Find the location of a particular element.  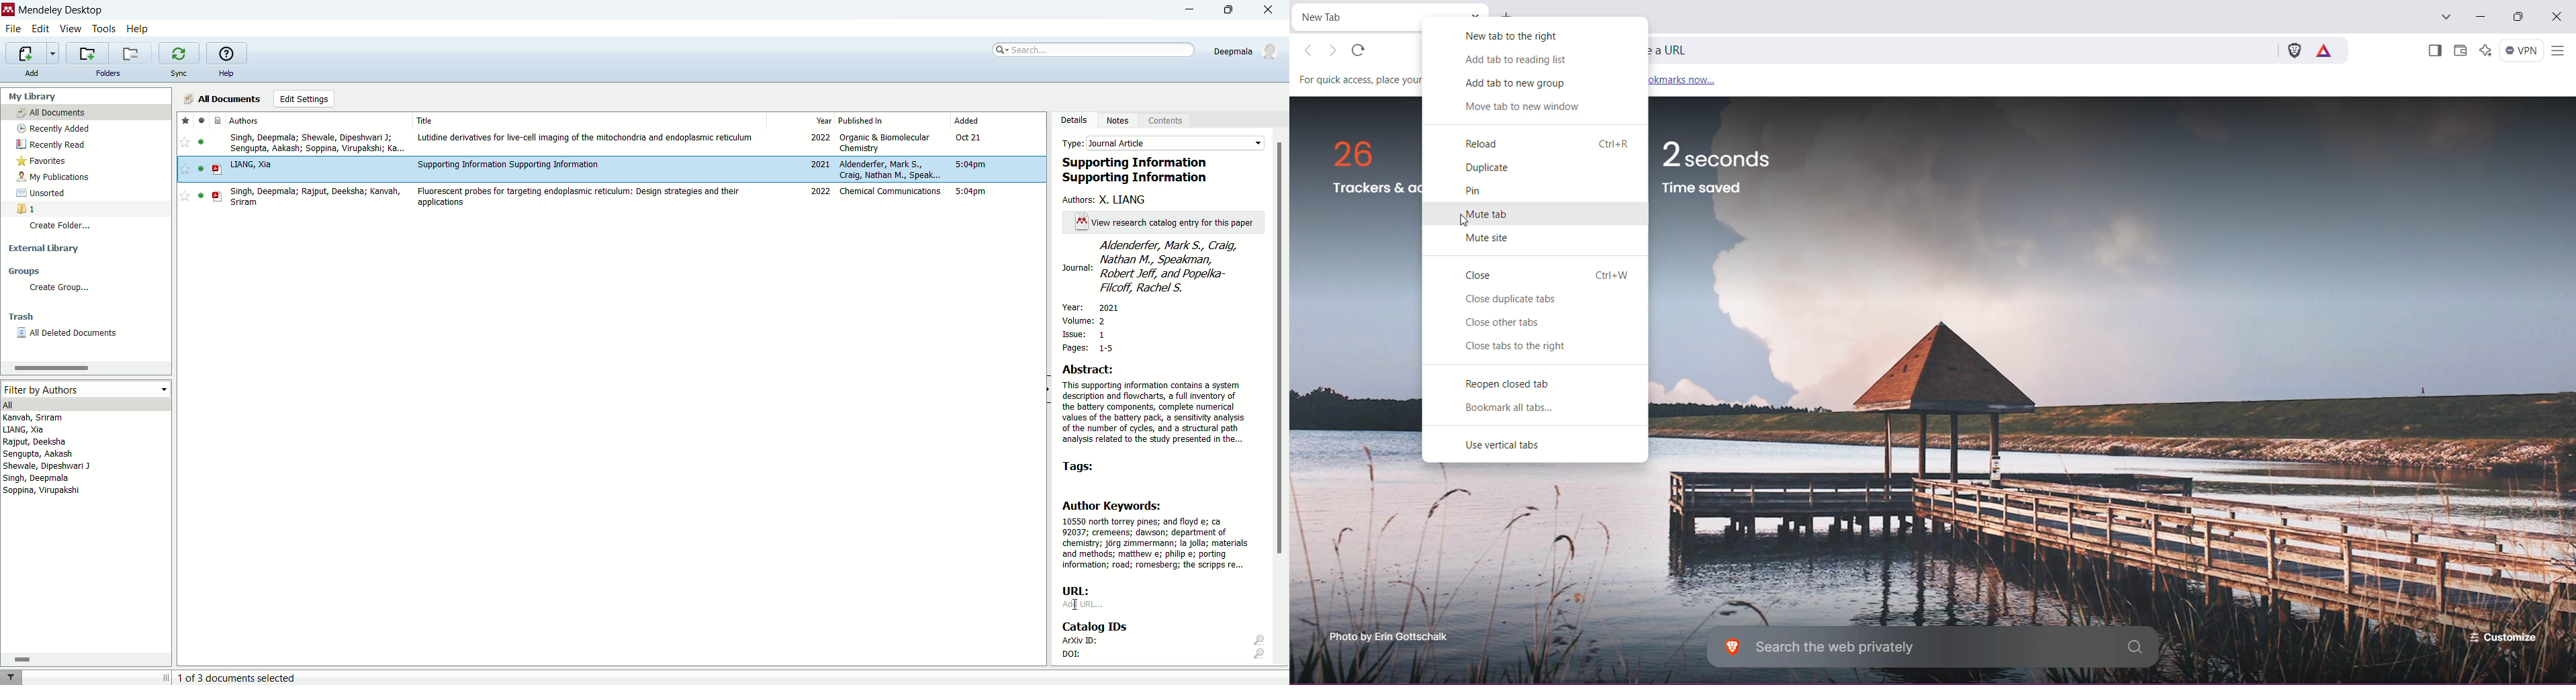

all documents is located at coordinates (87, 111).